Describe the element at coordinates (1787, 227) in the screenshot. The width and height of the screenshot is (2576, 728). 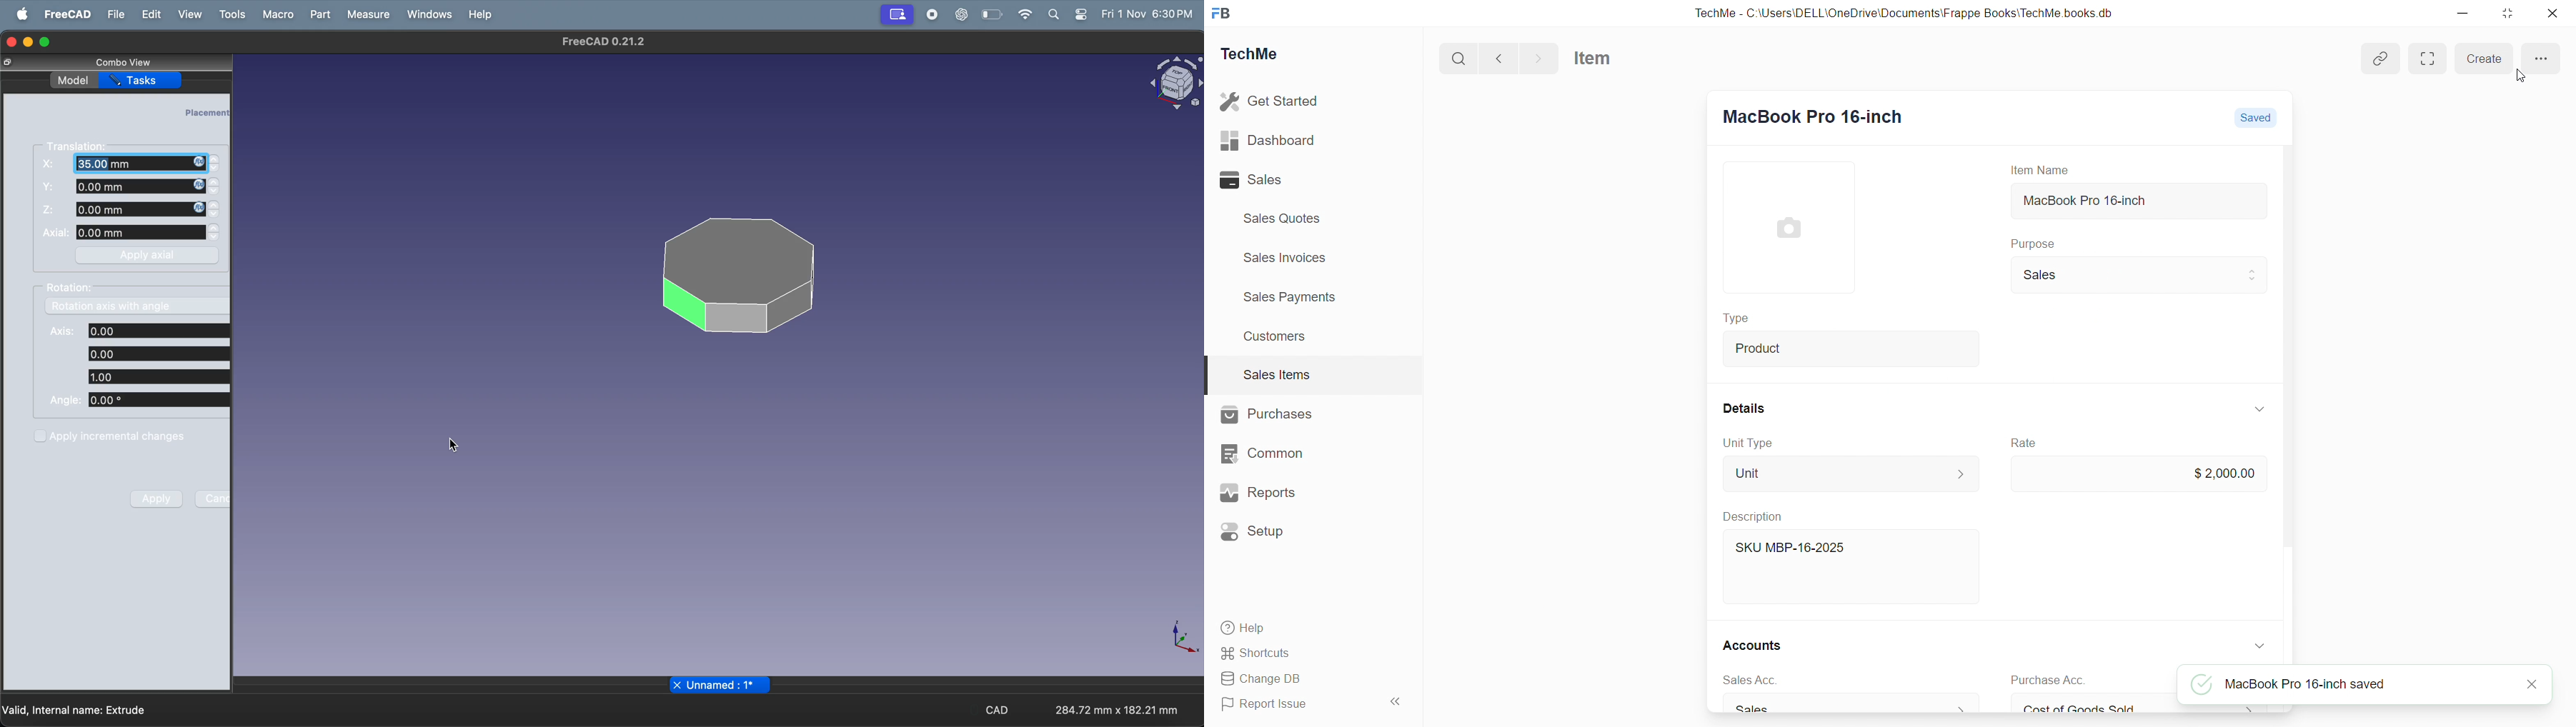
I see `image` at that location.